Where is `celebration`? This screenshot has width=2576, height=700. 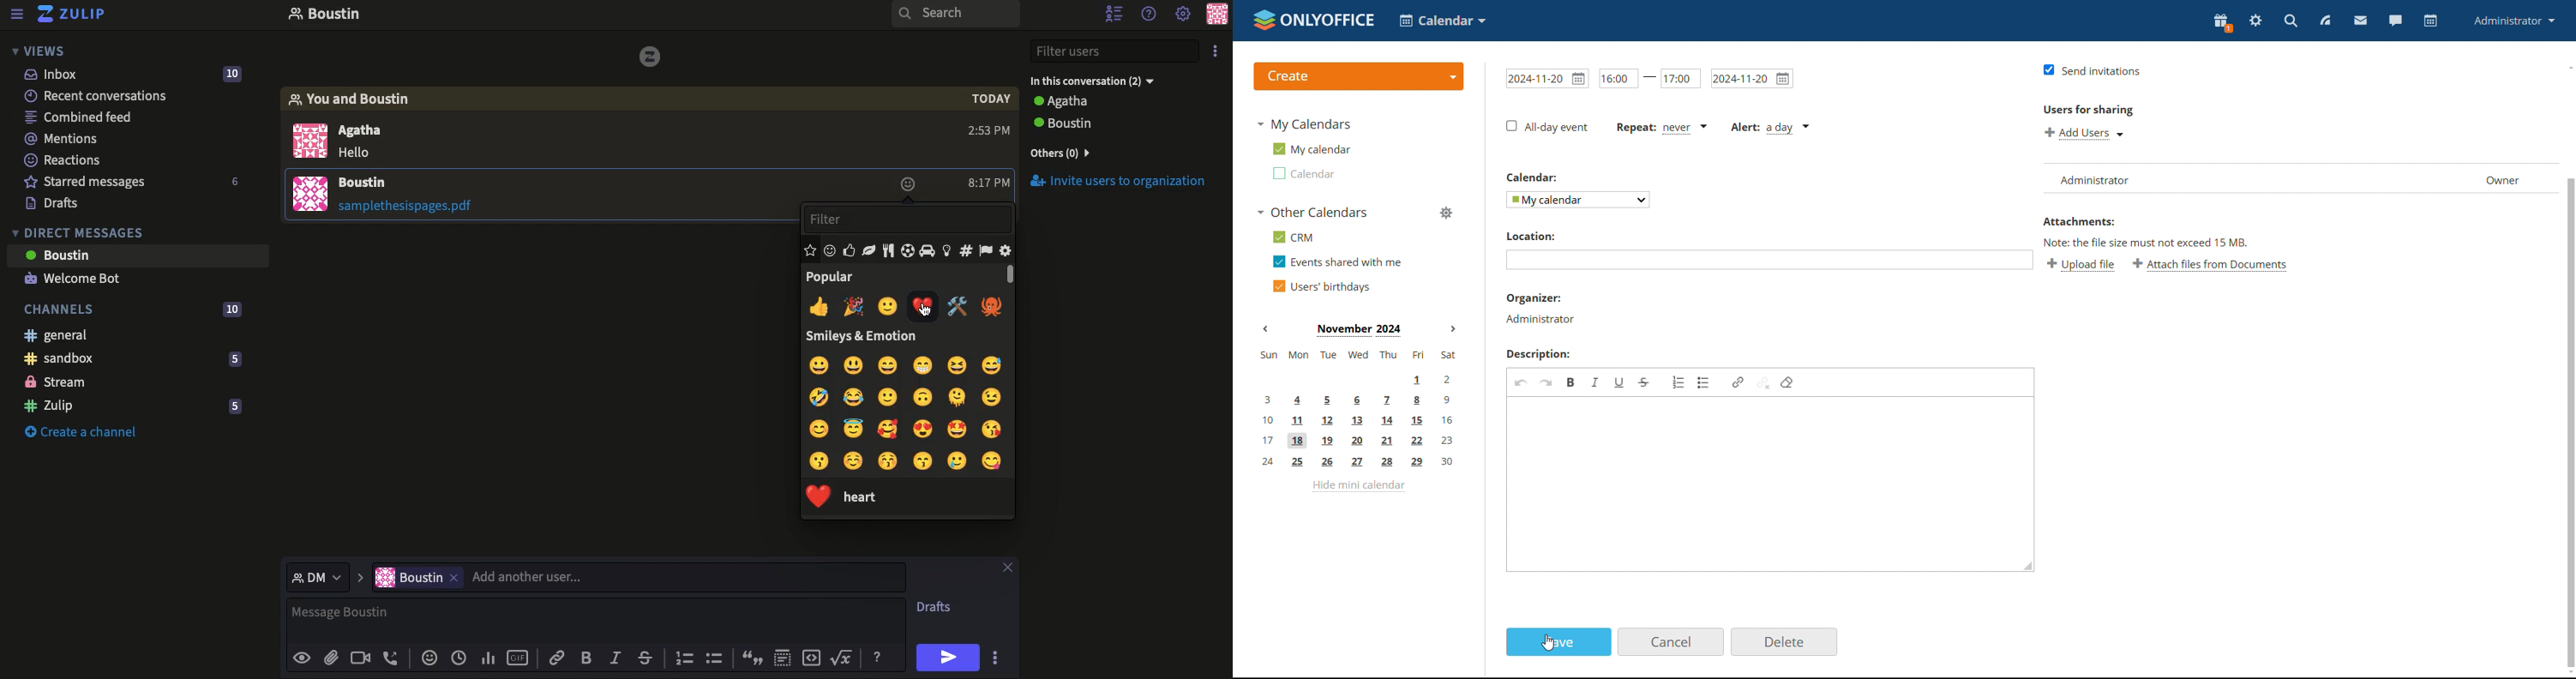
celebration is located at coordinates (856, 308).